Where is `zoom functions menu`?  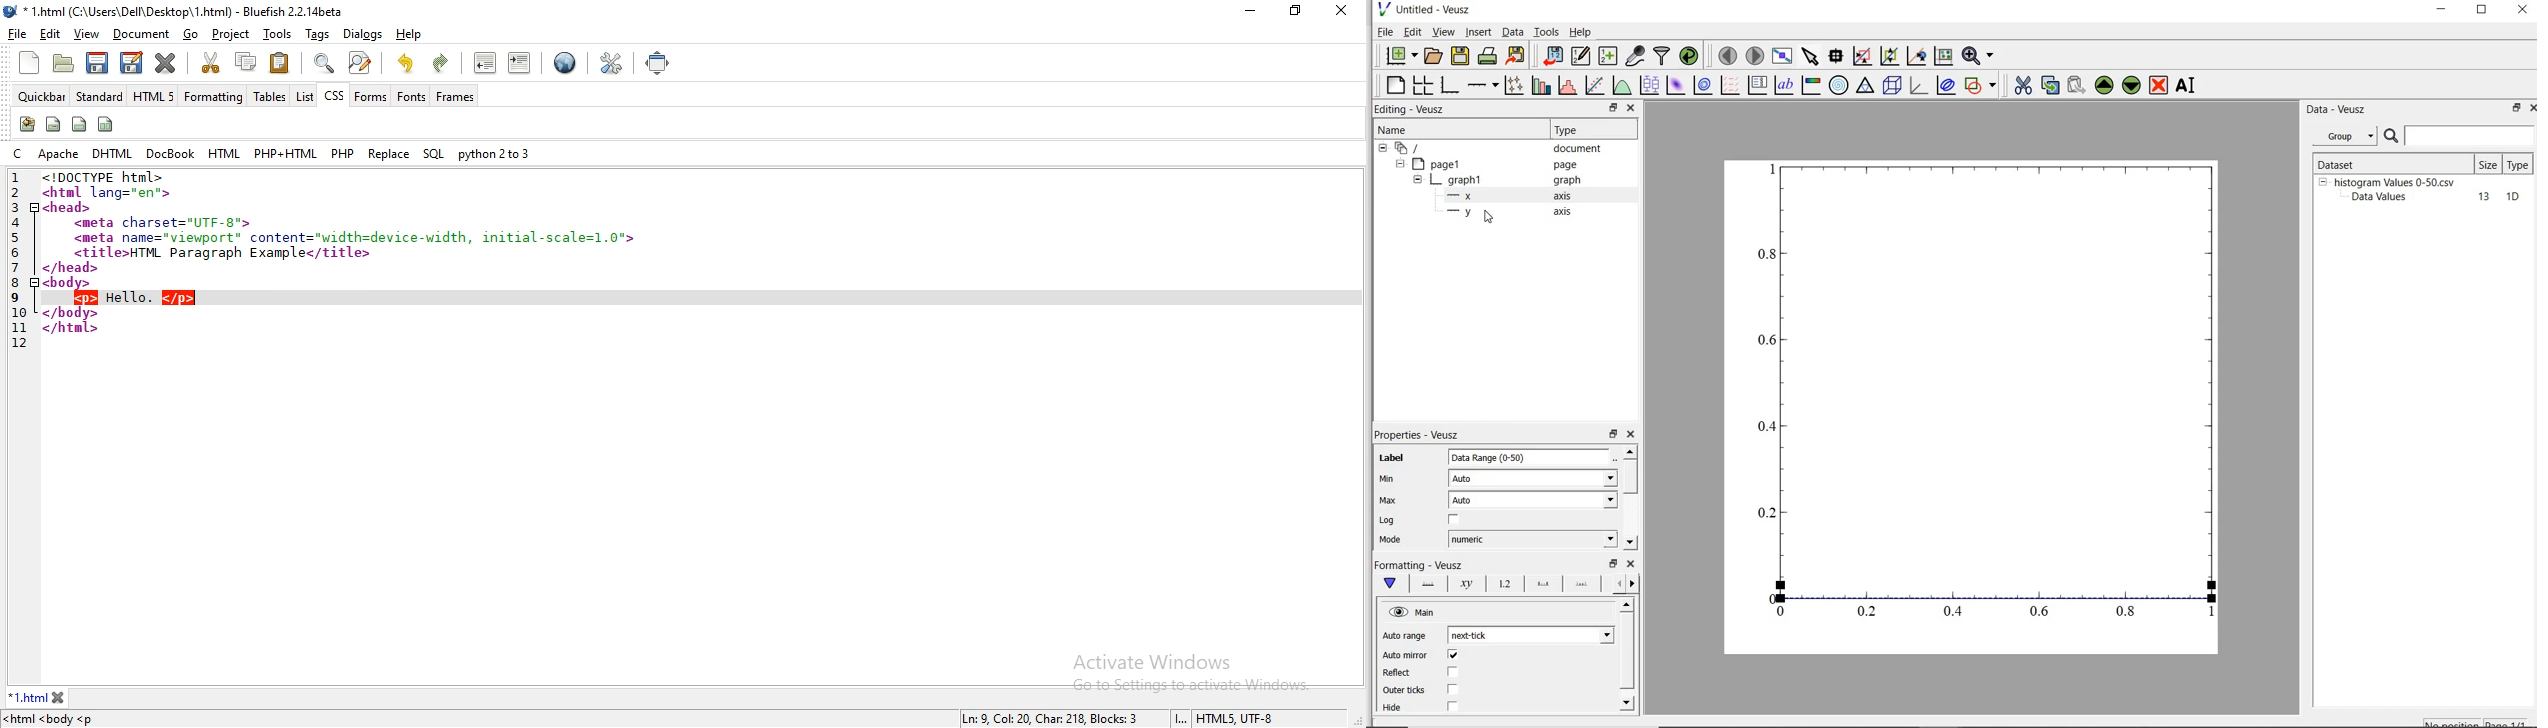 zoom functions menu is located at coordinates (1978, 56).